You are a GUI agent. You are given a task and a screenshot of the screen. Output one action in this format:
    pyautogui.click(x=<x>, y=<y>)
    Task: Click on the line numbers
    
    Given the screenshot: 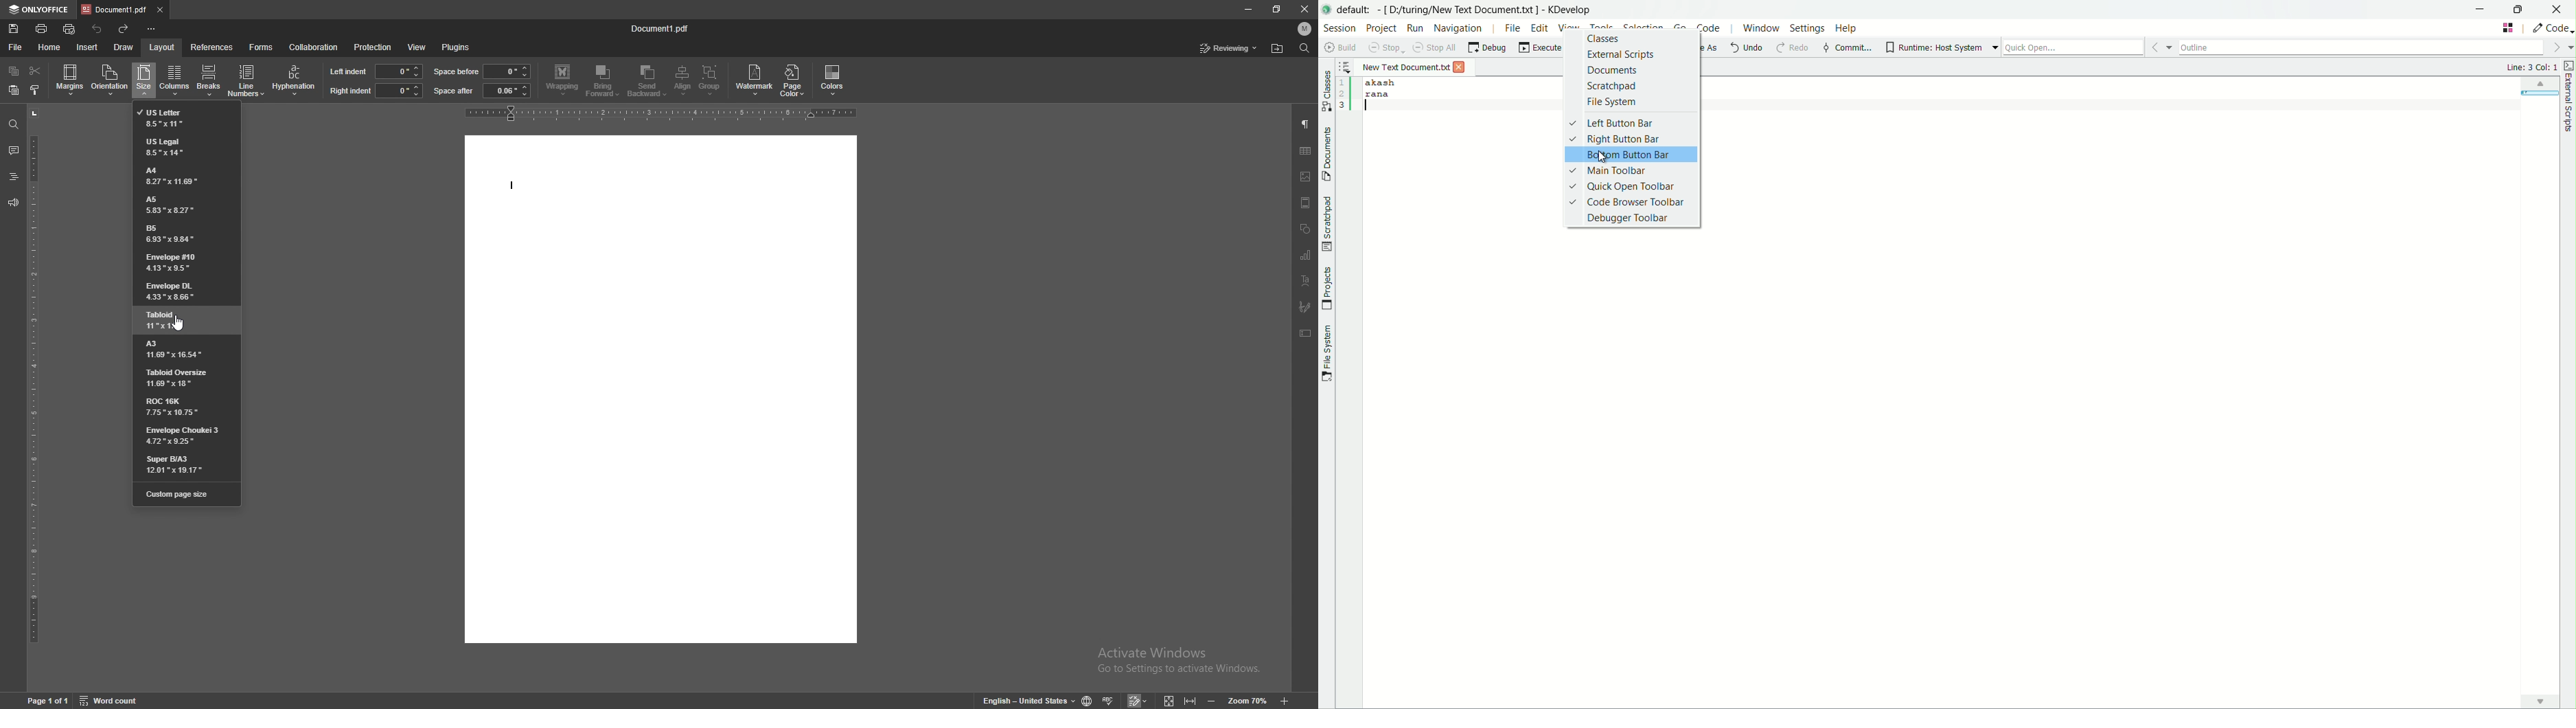 What is the action you would take?
    pyautogui.click(x=248, y=80)
    